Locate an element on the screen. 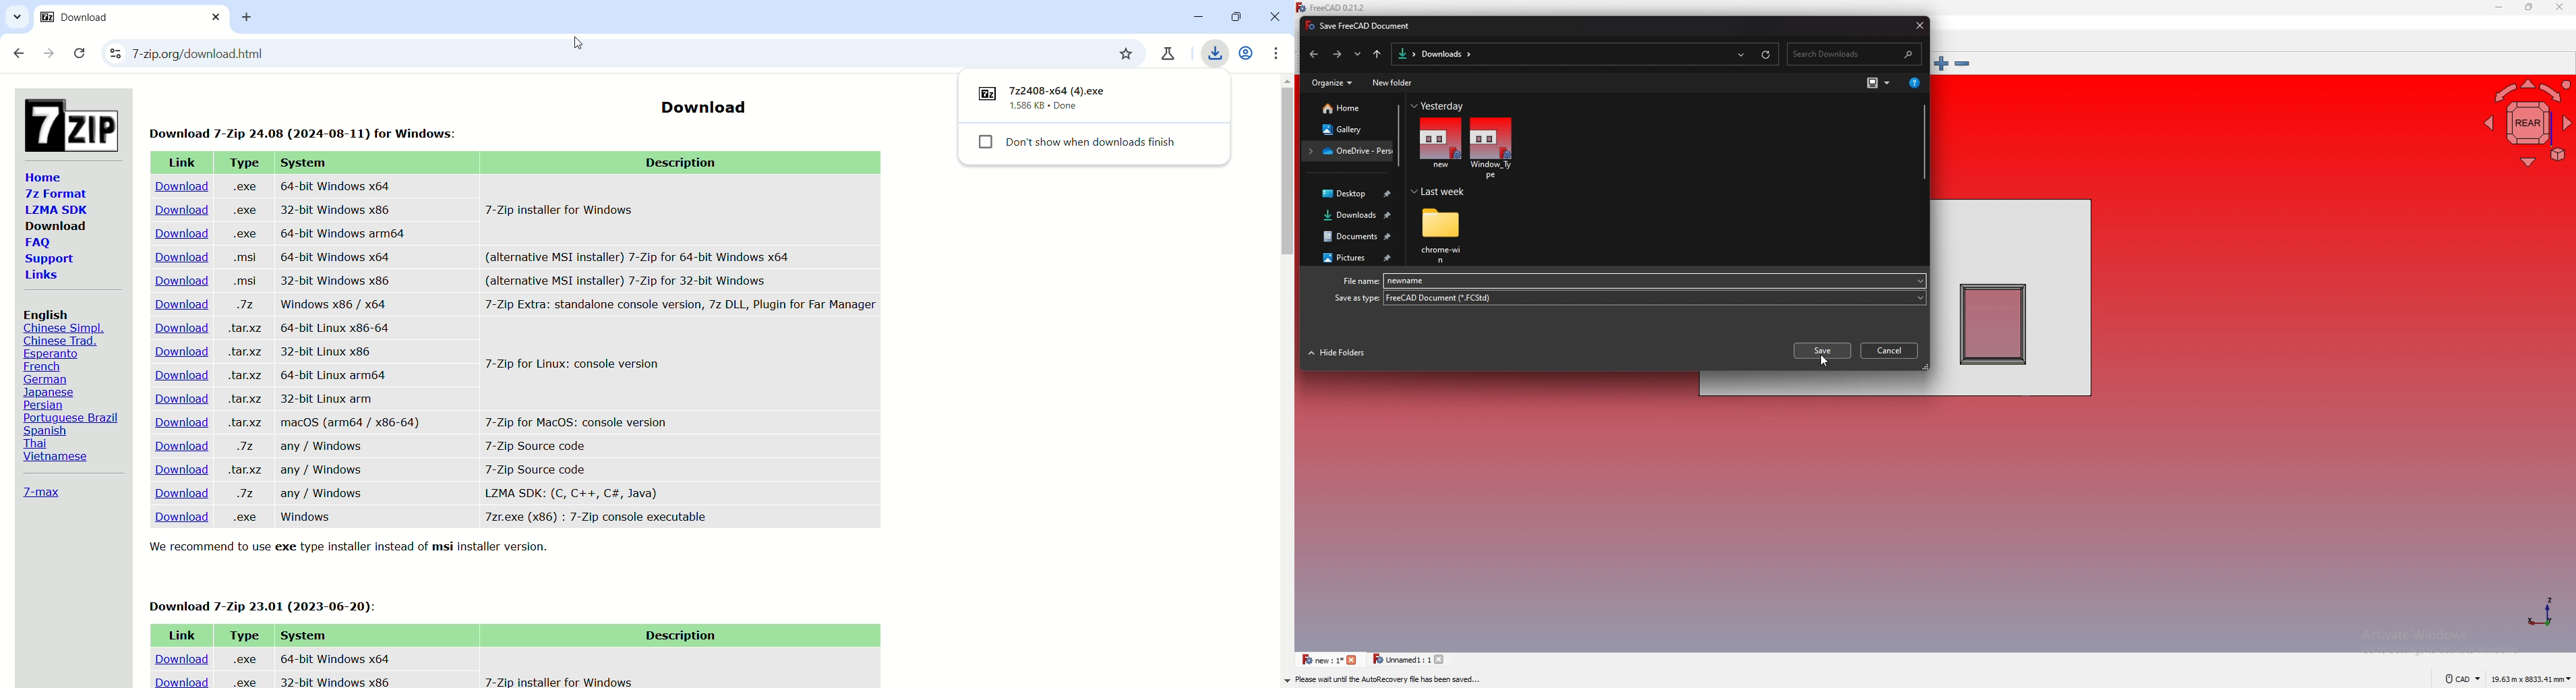 This screenshot has height=700, width=2576. save is located at coordinates (1823, 351).